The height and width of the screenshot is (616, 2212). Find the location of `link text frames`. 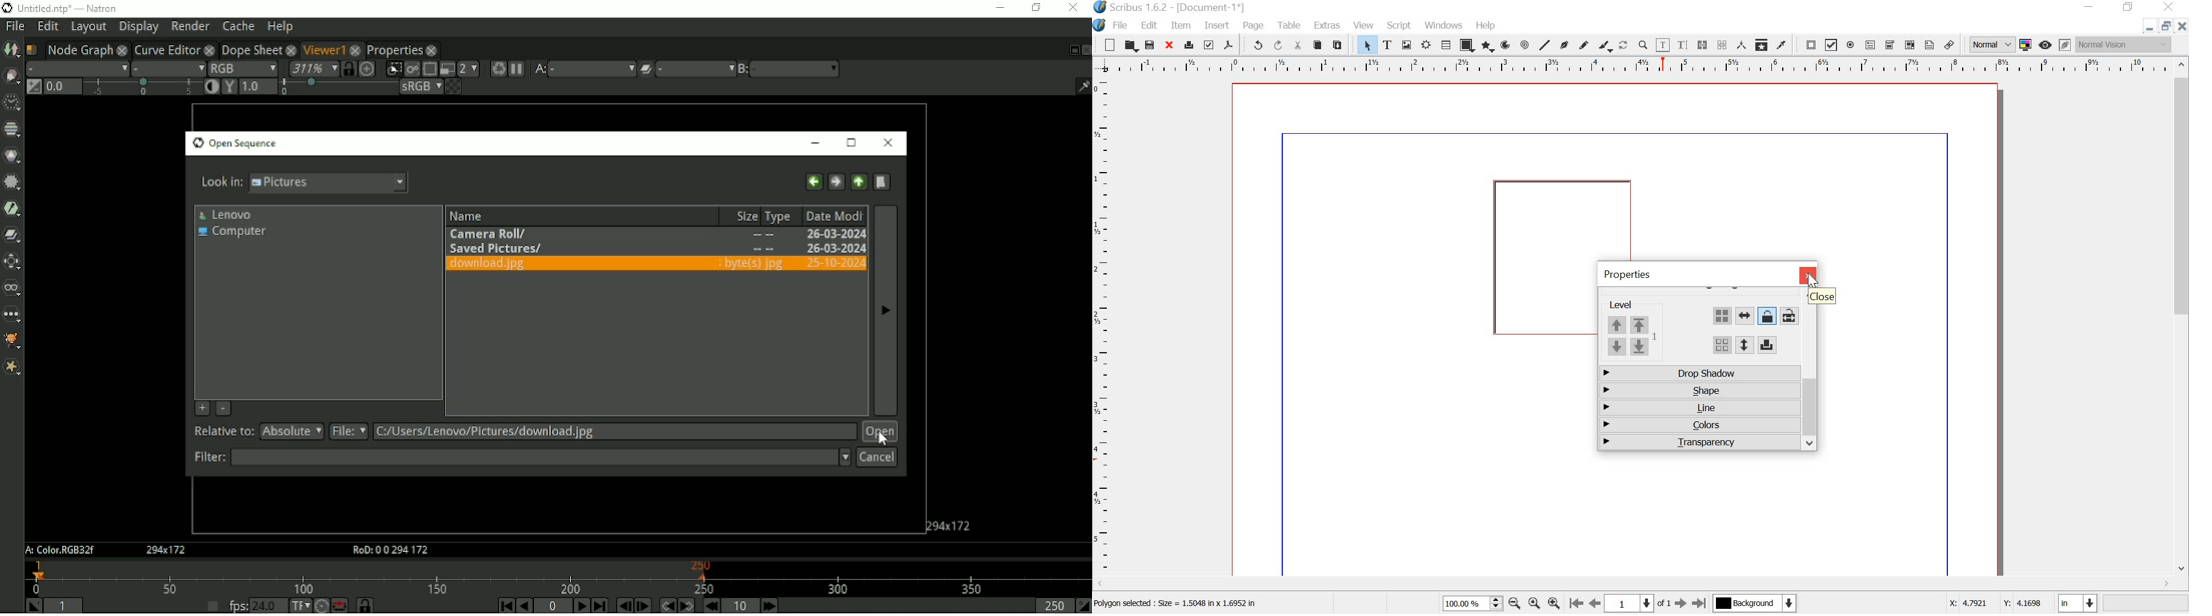

link text frames is located at coordinates (1703, 45).